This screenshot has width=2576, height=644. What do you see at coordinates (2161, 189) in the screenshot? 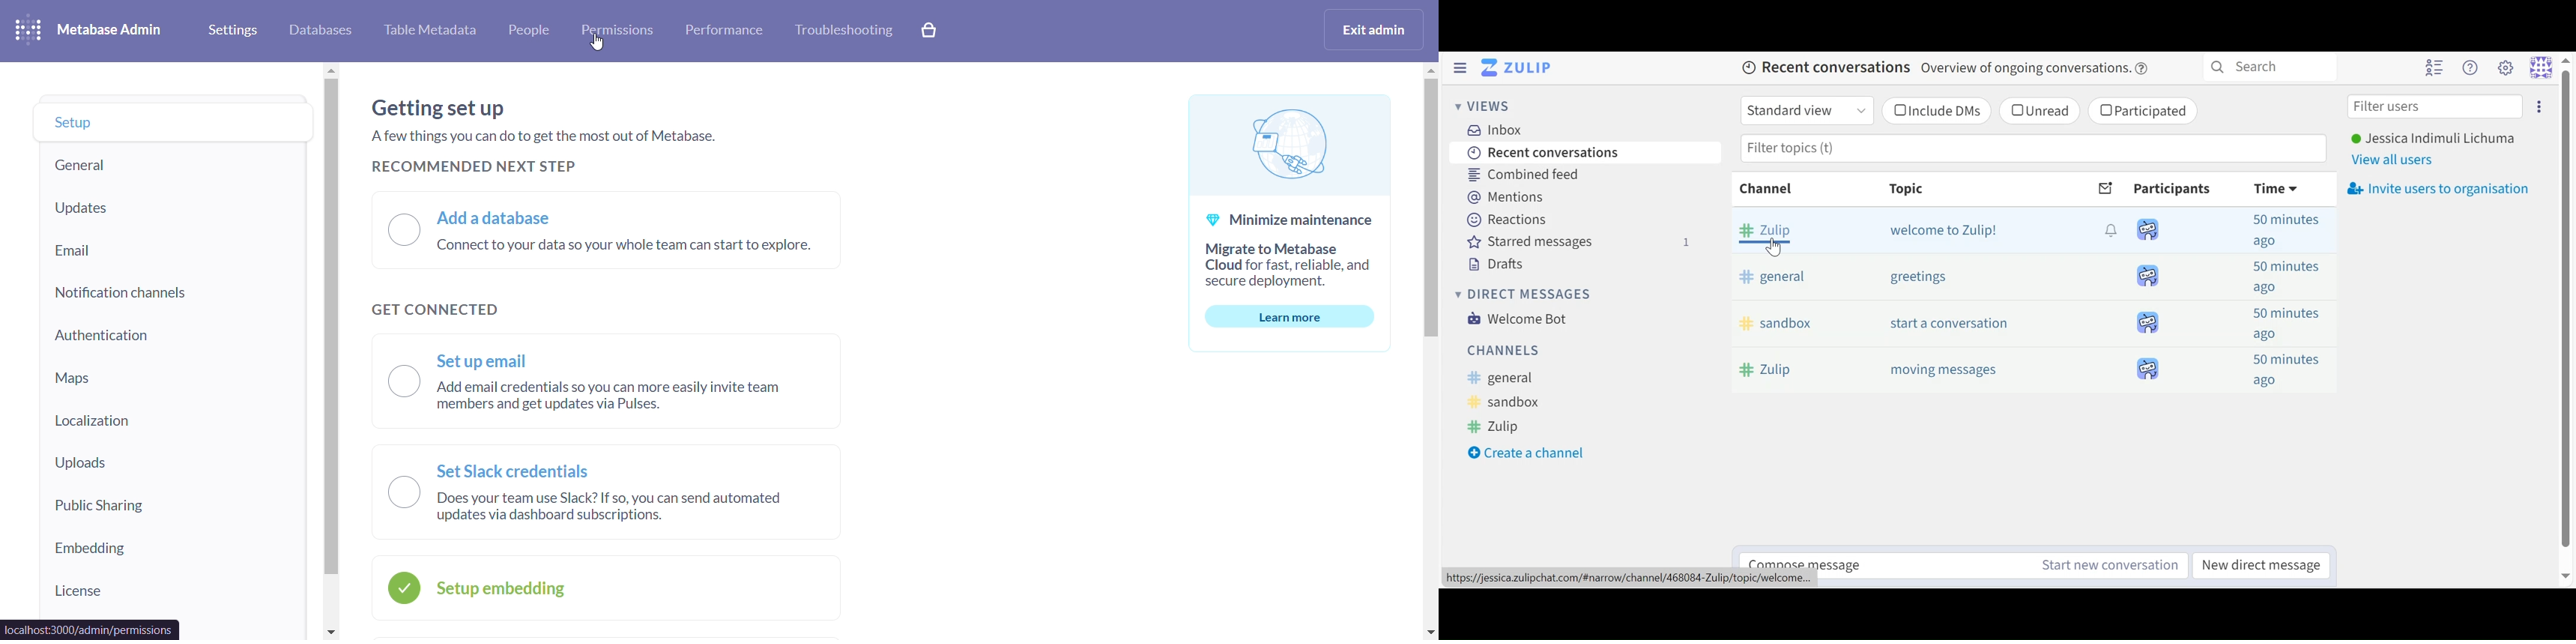
I see `Participants` at bounding box center [2161, 189].